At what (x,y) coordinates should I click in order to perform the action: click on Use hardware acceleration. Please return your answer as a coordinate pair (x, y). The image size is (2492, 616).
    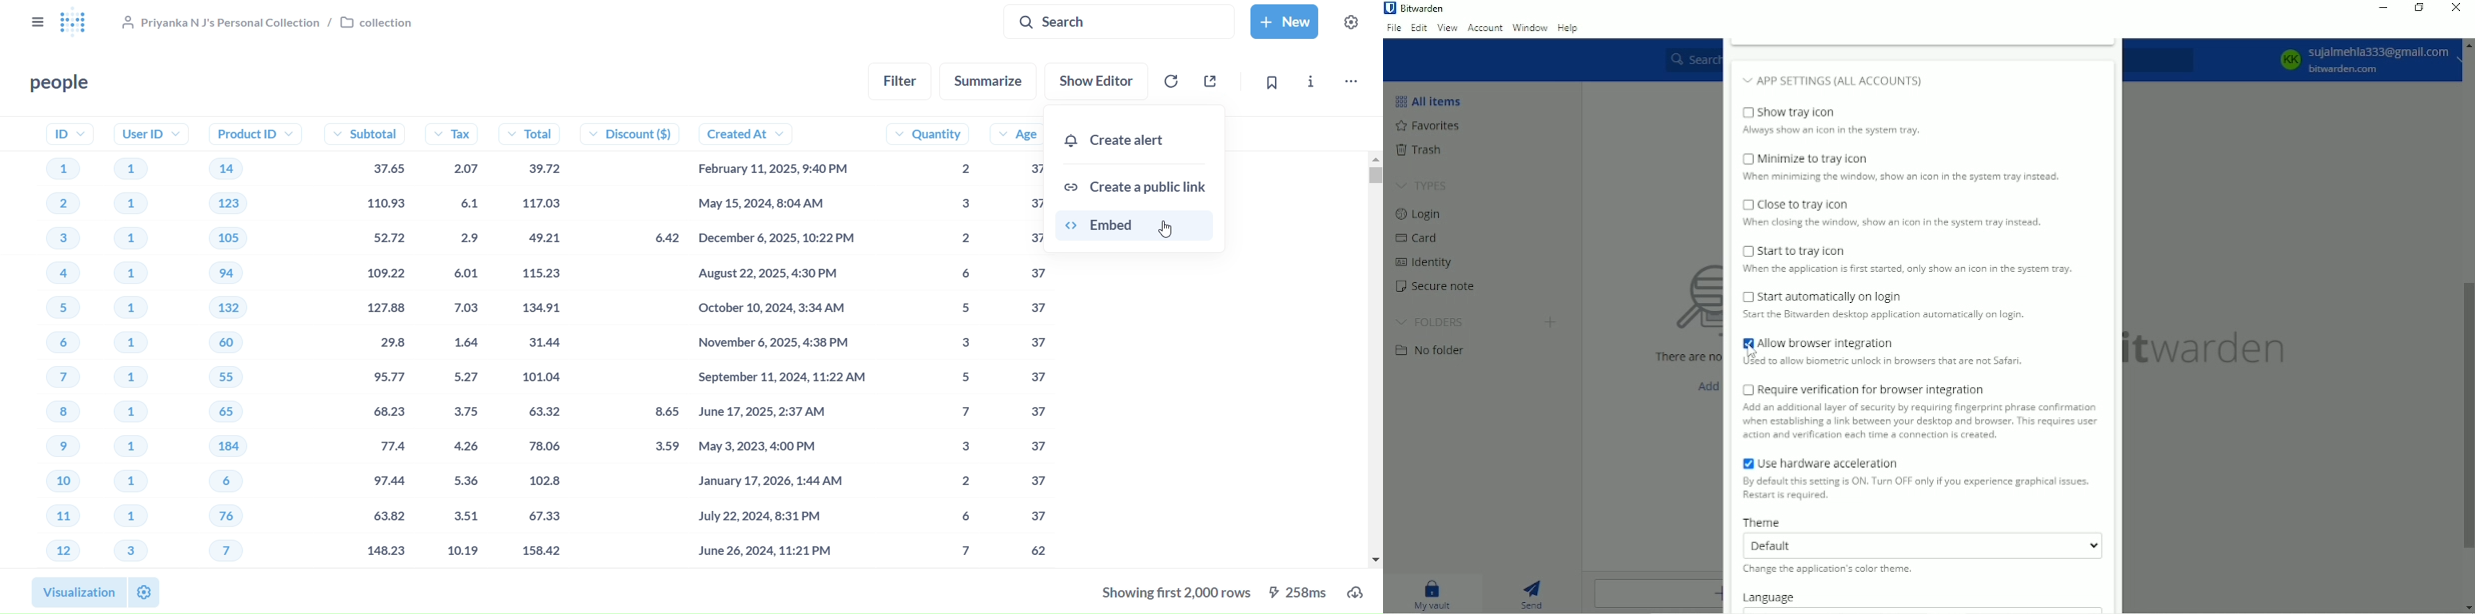
    Looking at the image, I should click on (1817, 461).